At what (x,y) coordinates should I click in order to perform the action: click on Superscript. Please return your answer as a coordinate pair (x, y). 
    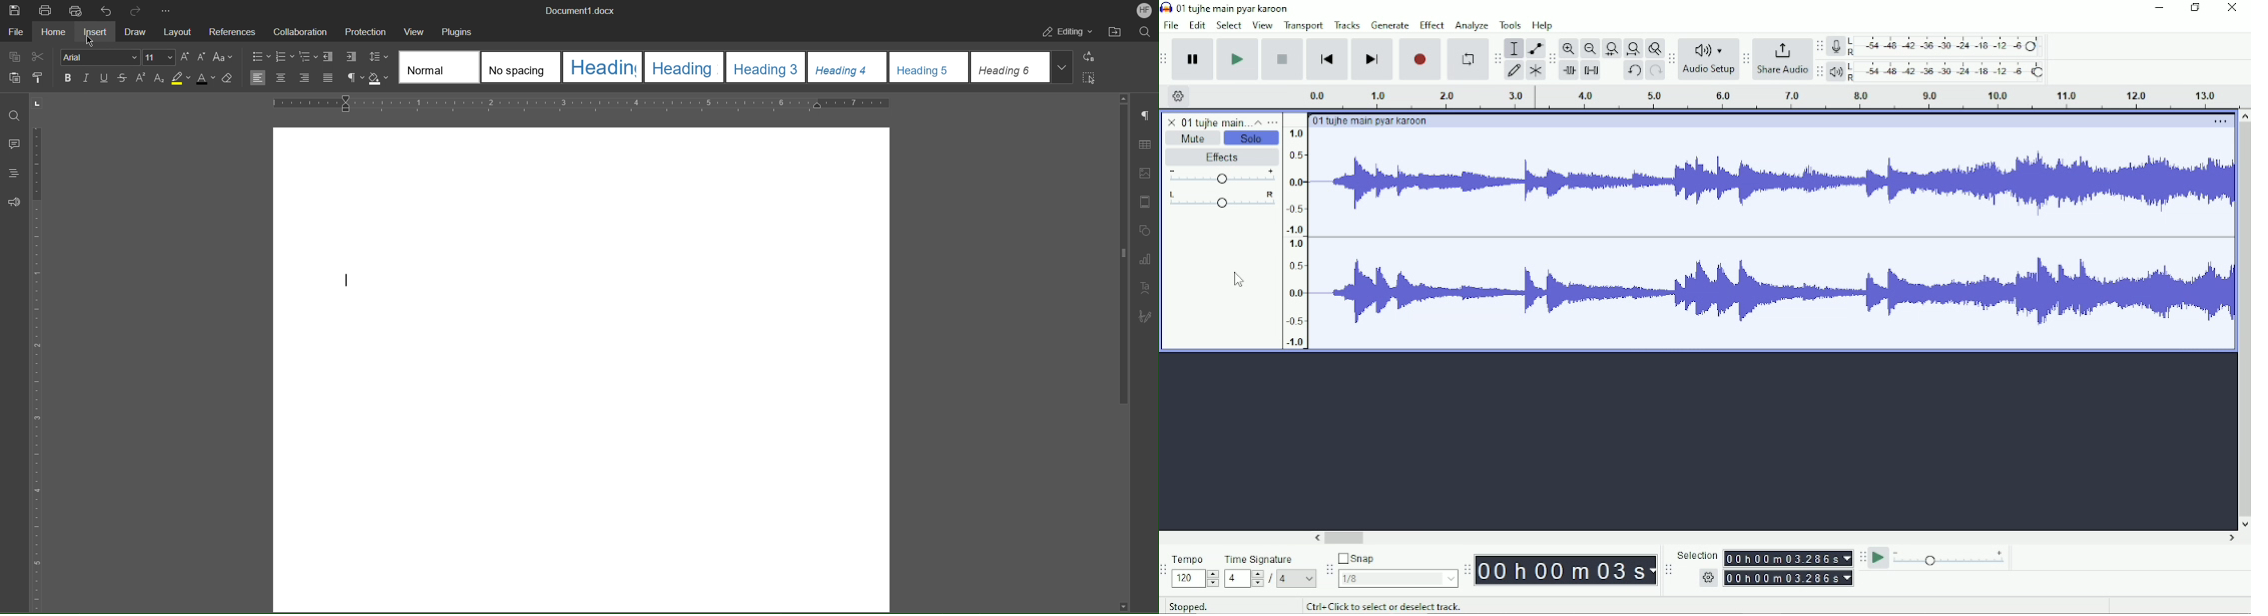
    Looking at the image, I should click on (140, 79).